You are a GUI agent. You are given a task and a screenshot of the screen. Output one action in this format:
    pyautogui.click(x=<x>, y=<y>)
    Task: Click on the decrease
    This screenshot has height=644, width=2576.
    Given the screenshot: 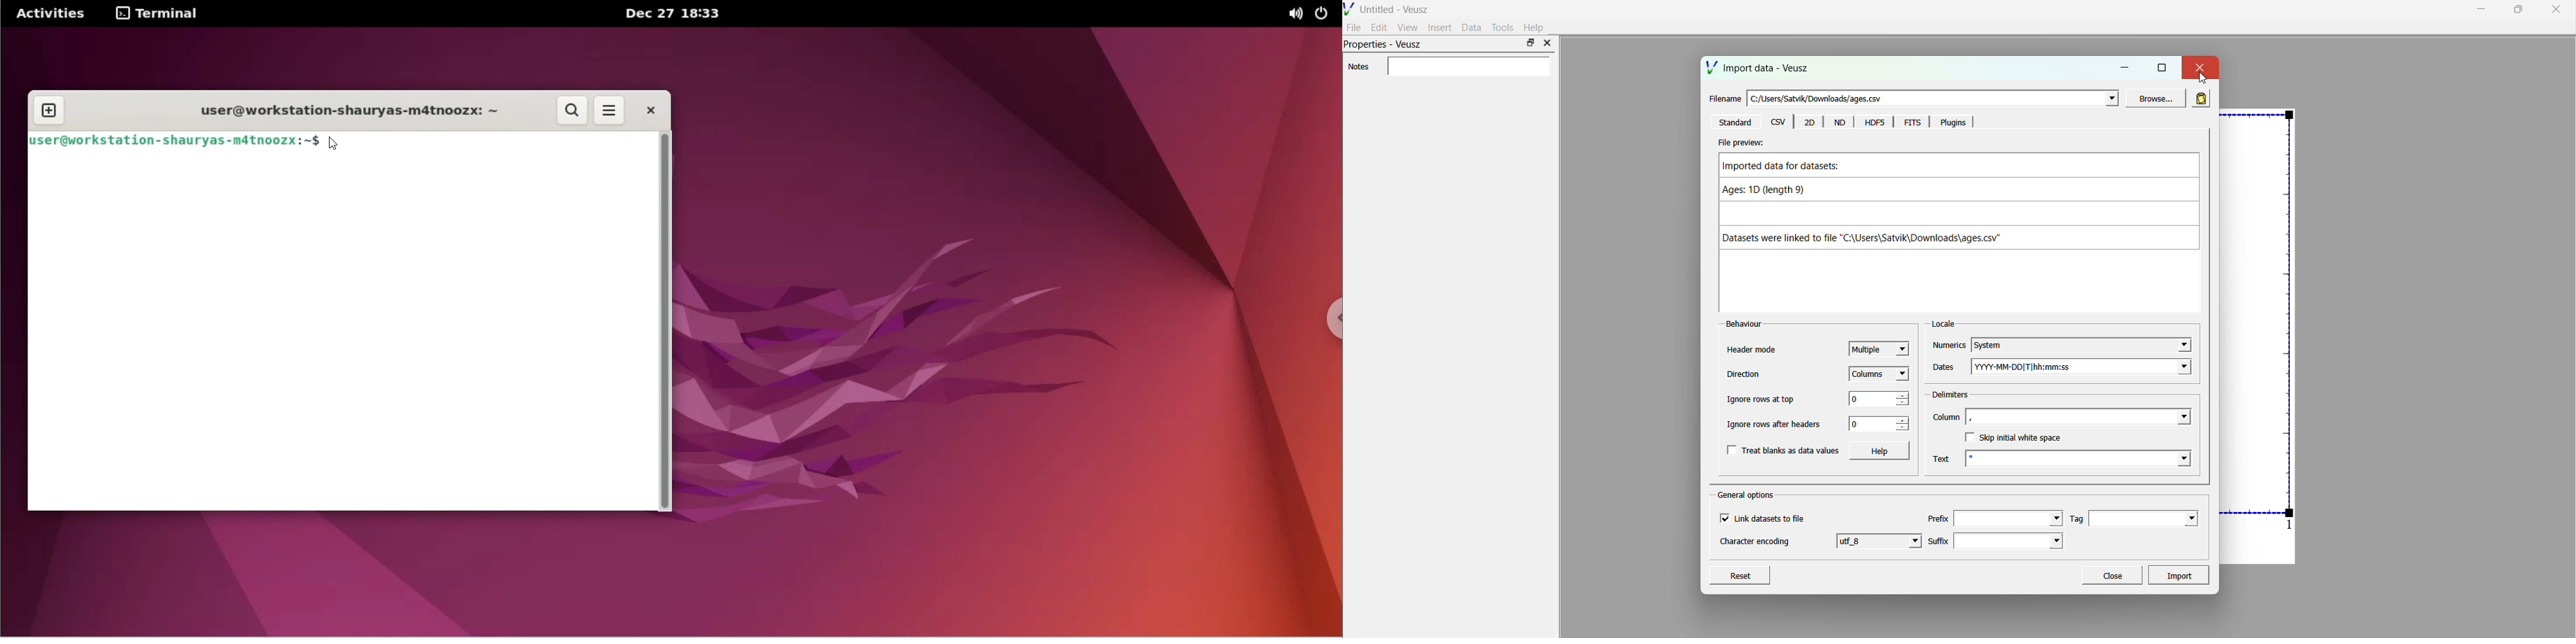 What is the action you would take?
    pyautogui.click(x=1902, y=429)
    